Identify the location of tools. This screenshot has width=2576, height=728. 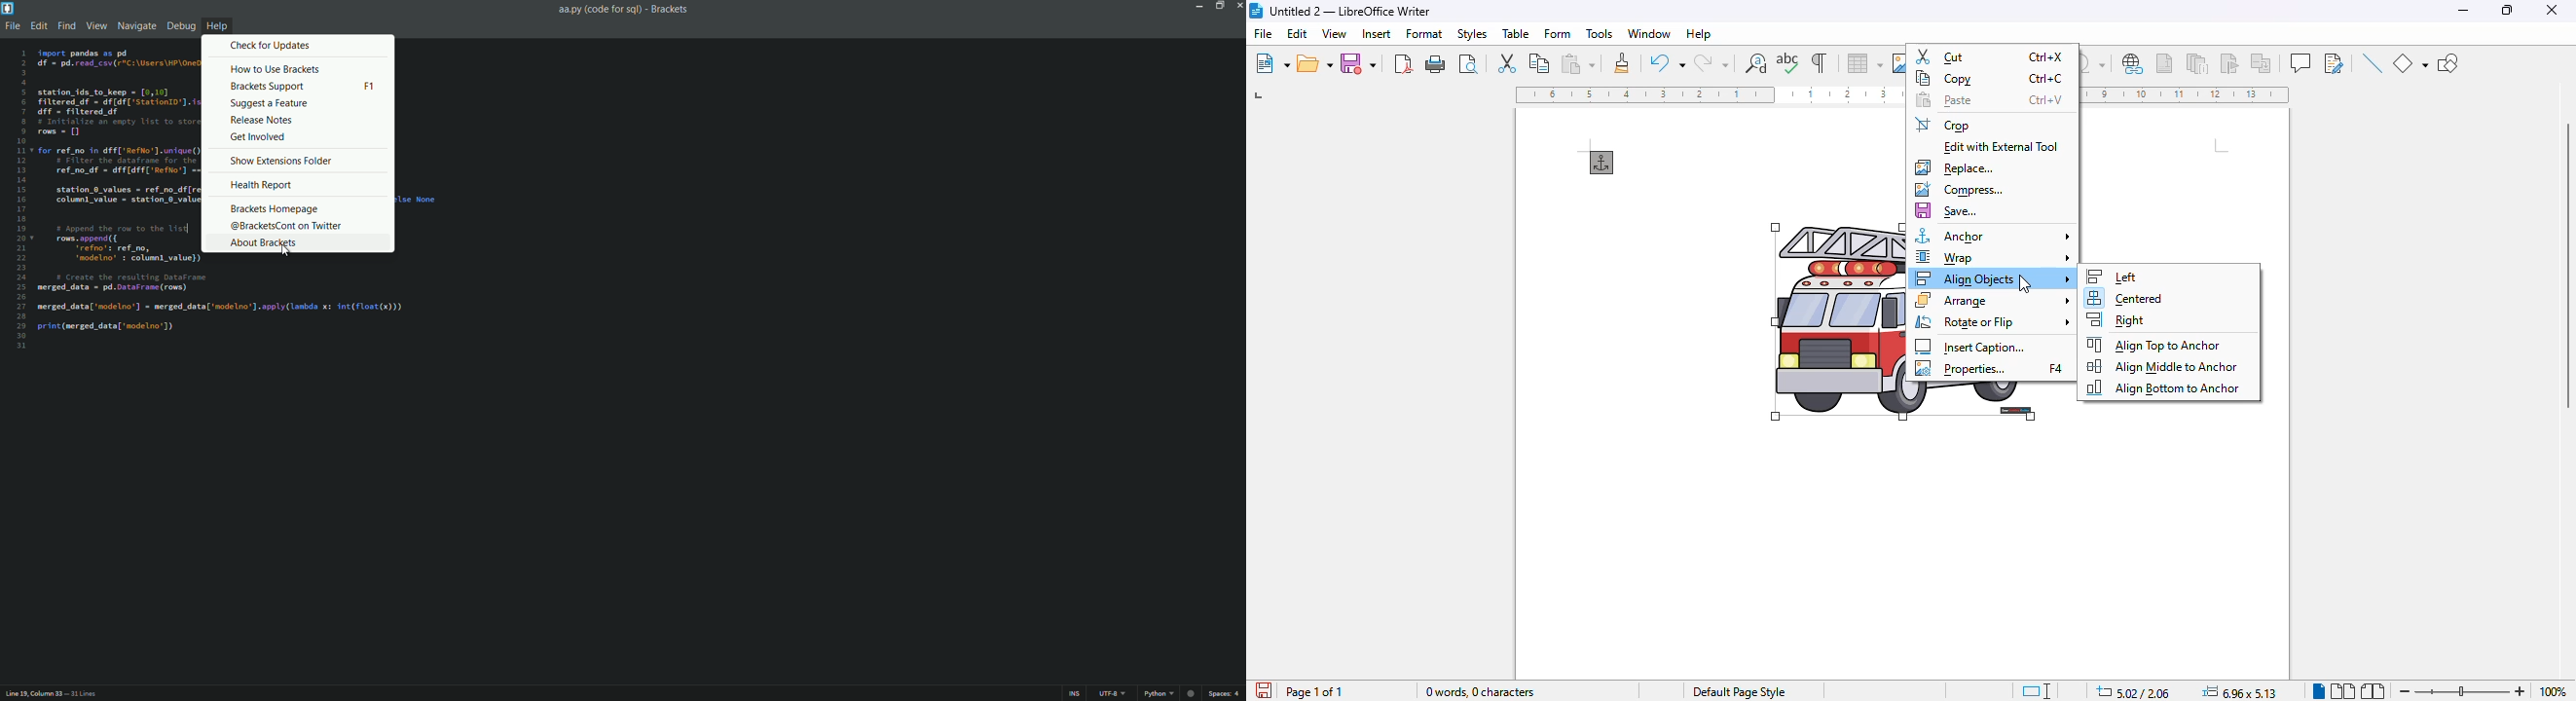
(1600, 34).